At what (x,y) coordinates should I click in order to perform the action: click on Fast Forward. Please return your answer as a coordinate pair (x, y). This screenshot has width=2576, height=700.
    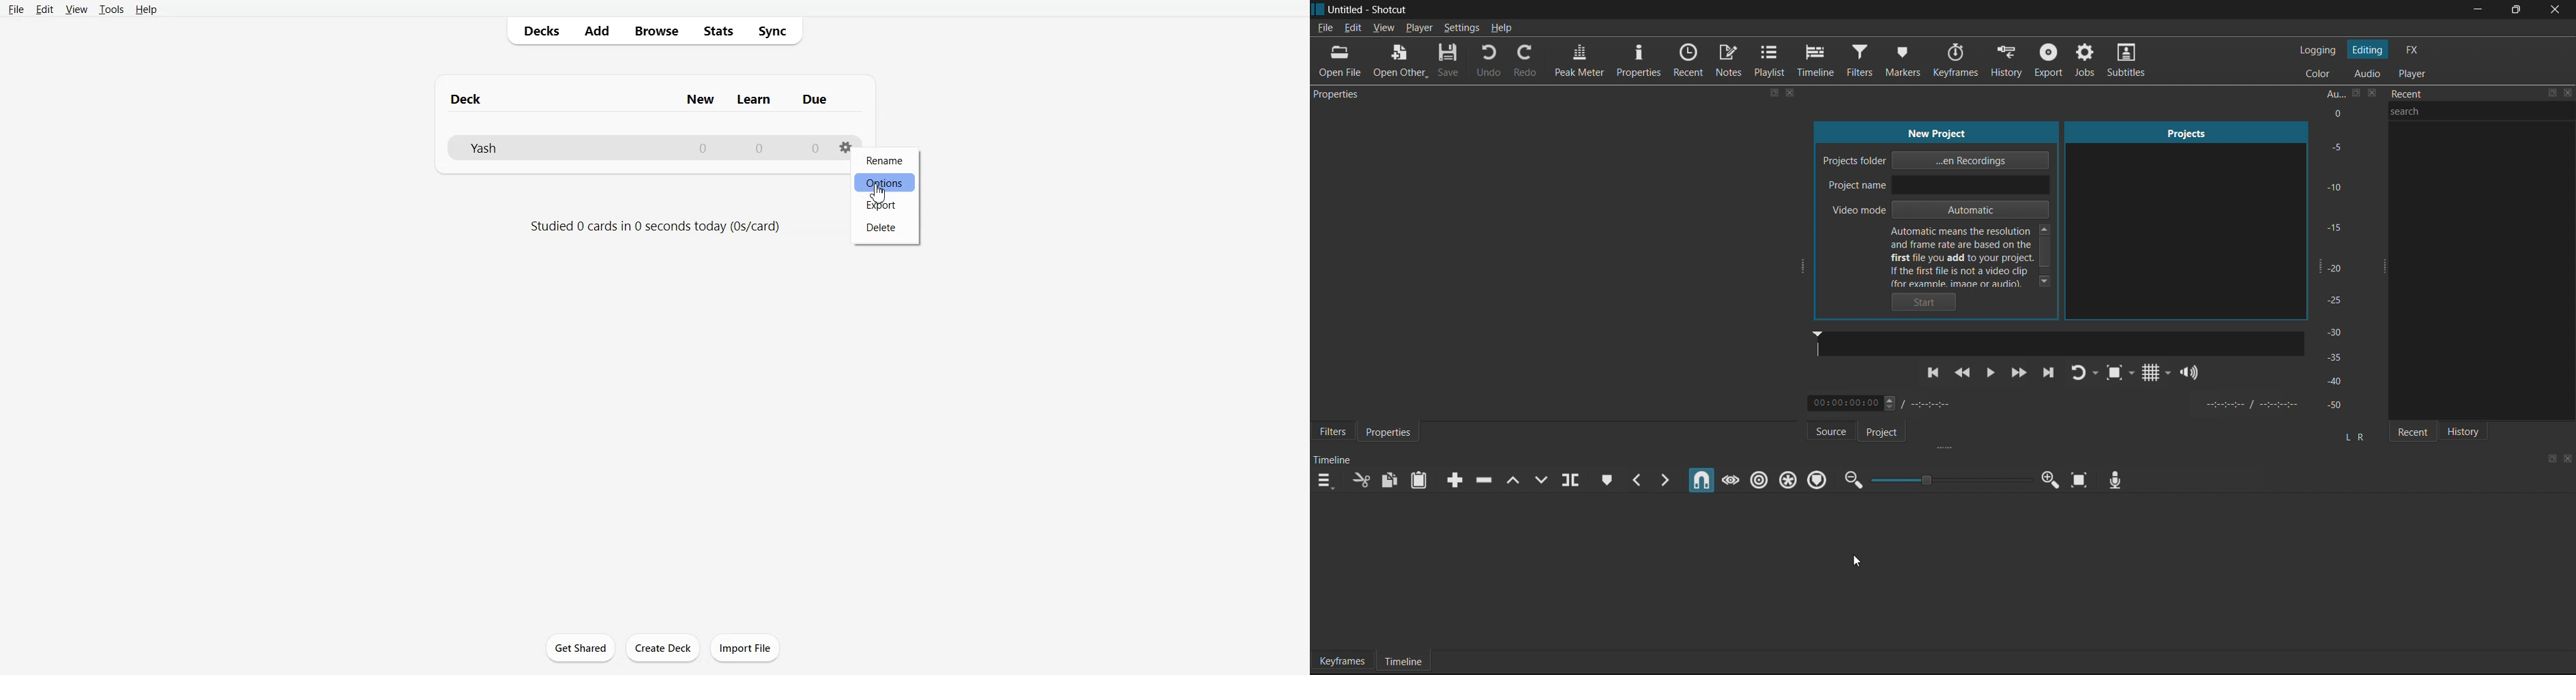
    Looking at the image, I should click on (2018, 372).